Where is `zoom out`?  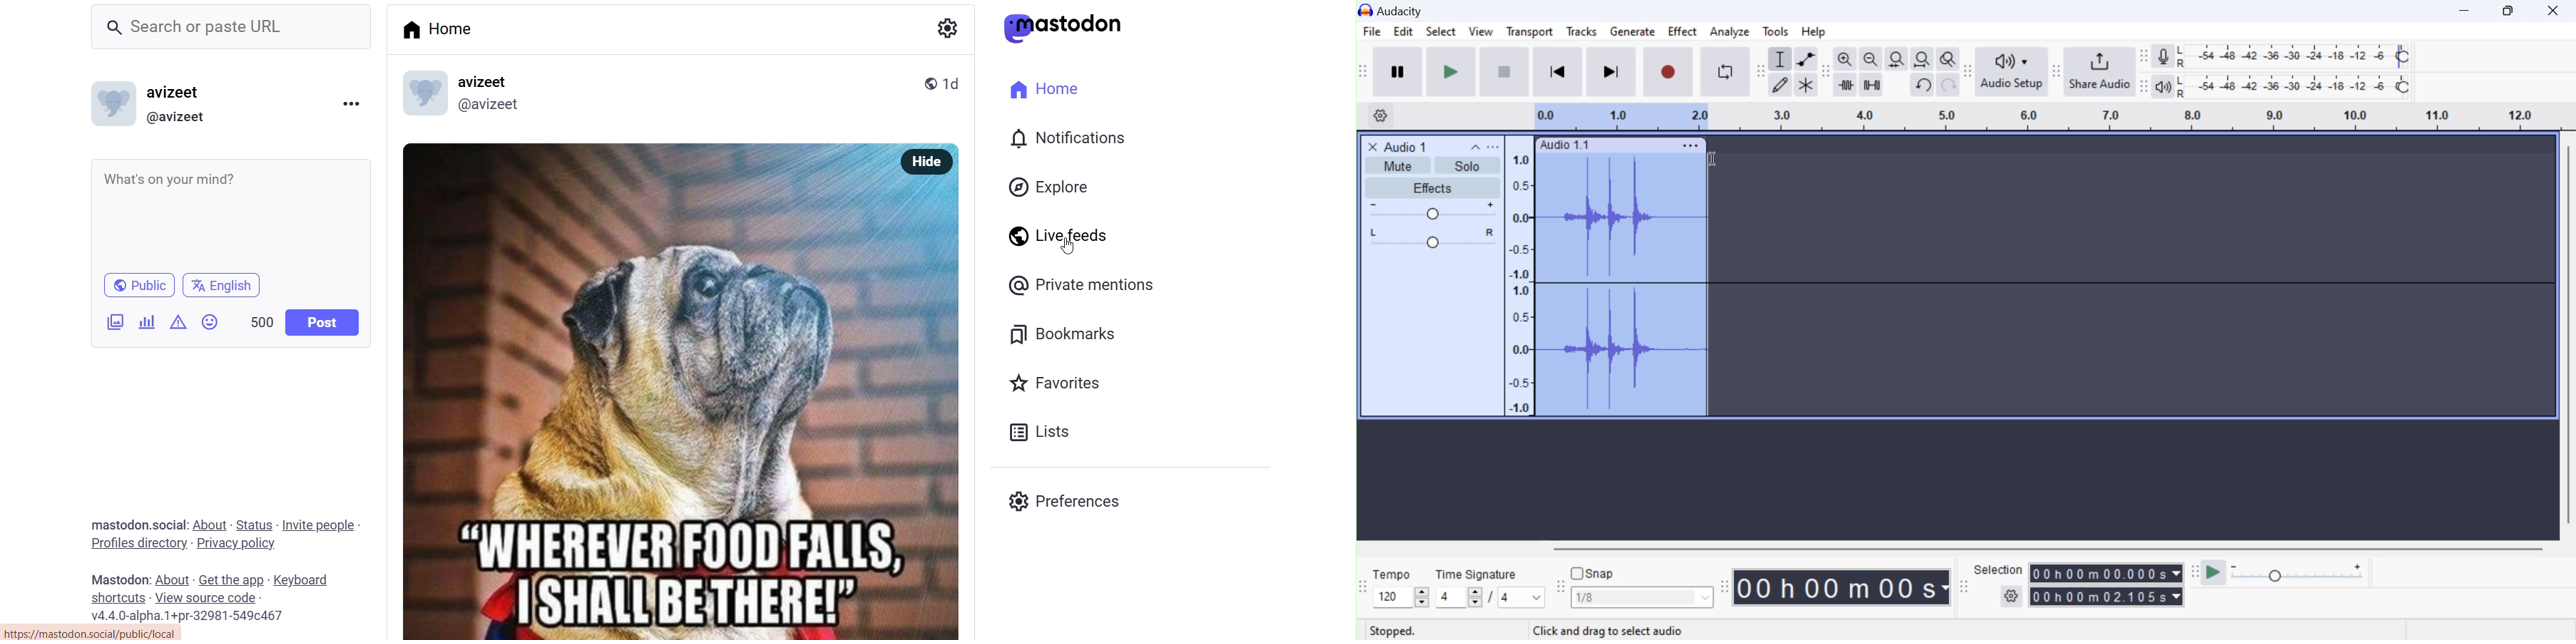 zoom out is located at coordinates (1870, 60).